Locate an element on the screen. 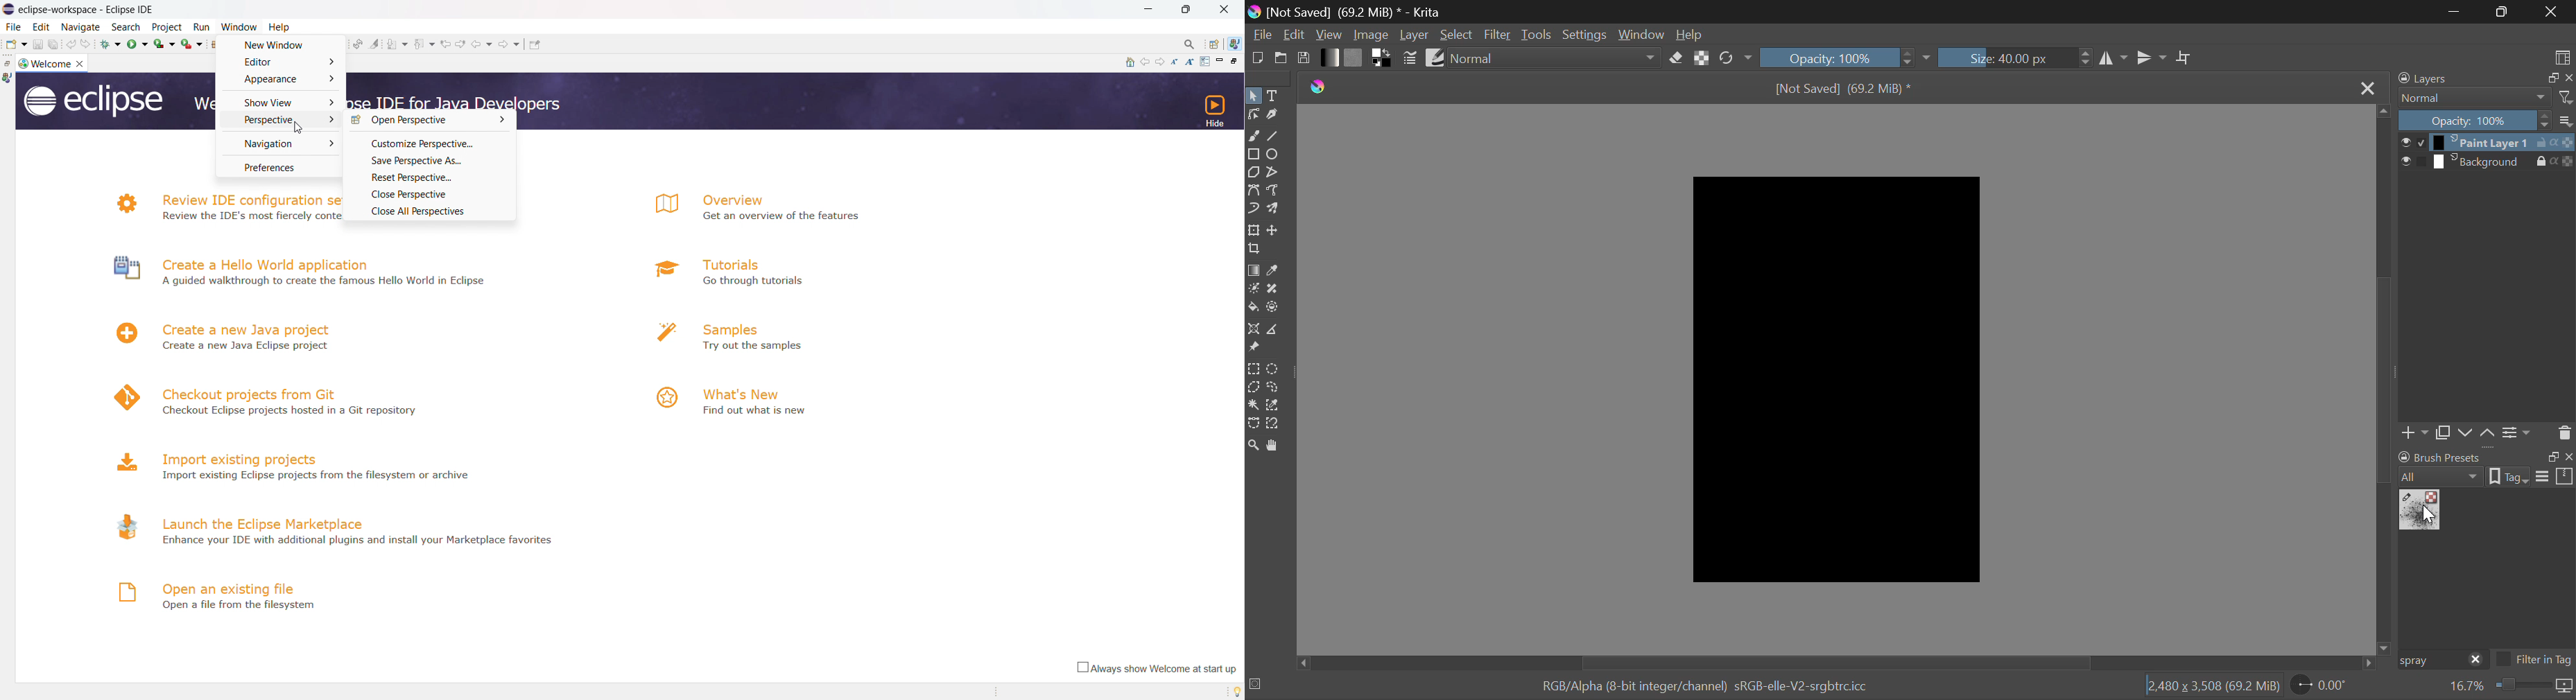 The height and width of the screenshot is (700, 2576). back is located at coordinates (482, 44).